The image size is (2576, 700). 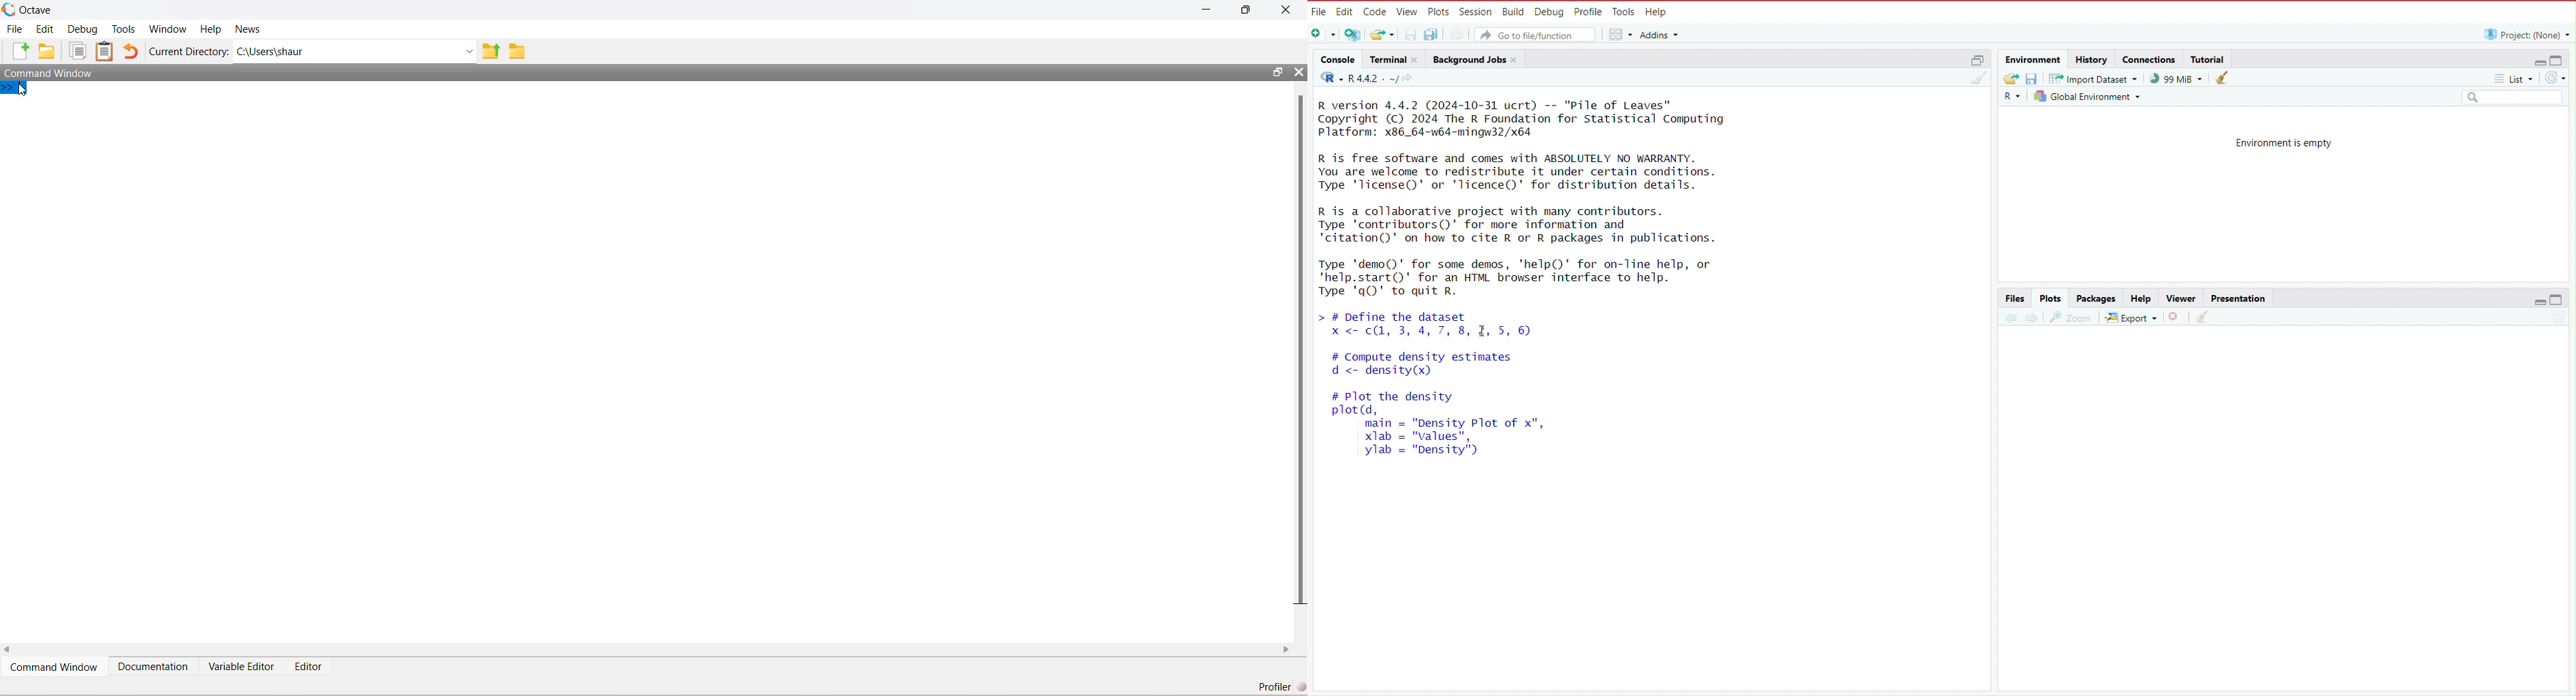 What do you see at coordinates (1346, 11) in the screenshot?
I see `edit` at bounding box center [1346, 11].